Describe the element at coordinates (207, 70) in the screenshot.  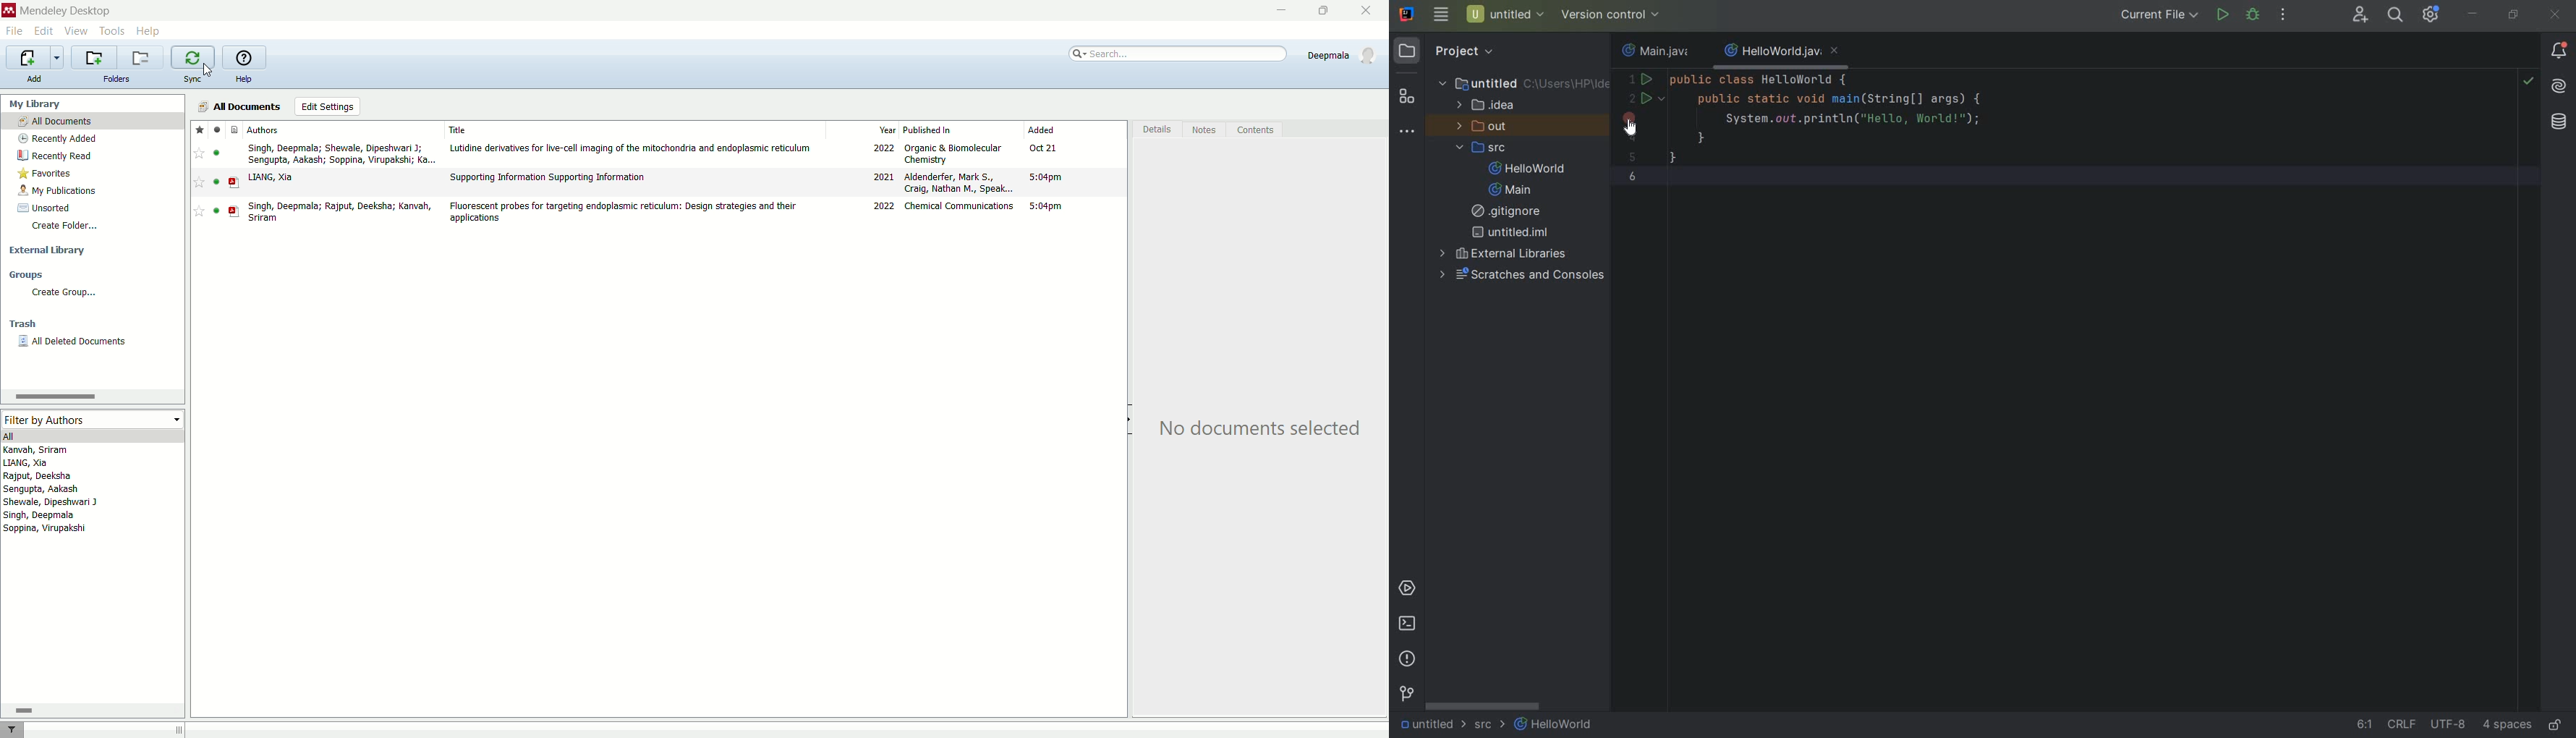
I see `cursor` at that location.